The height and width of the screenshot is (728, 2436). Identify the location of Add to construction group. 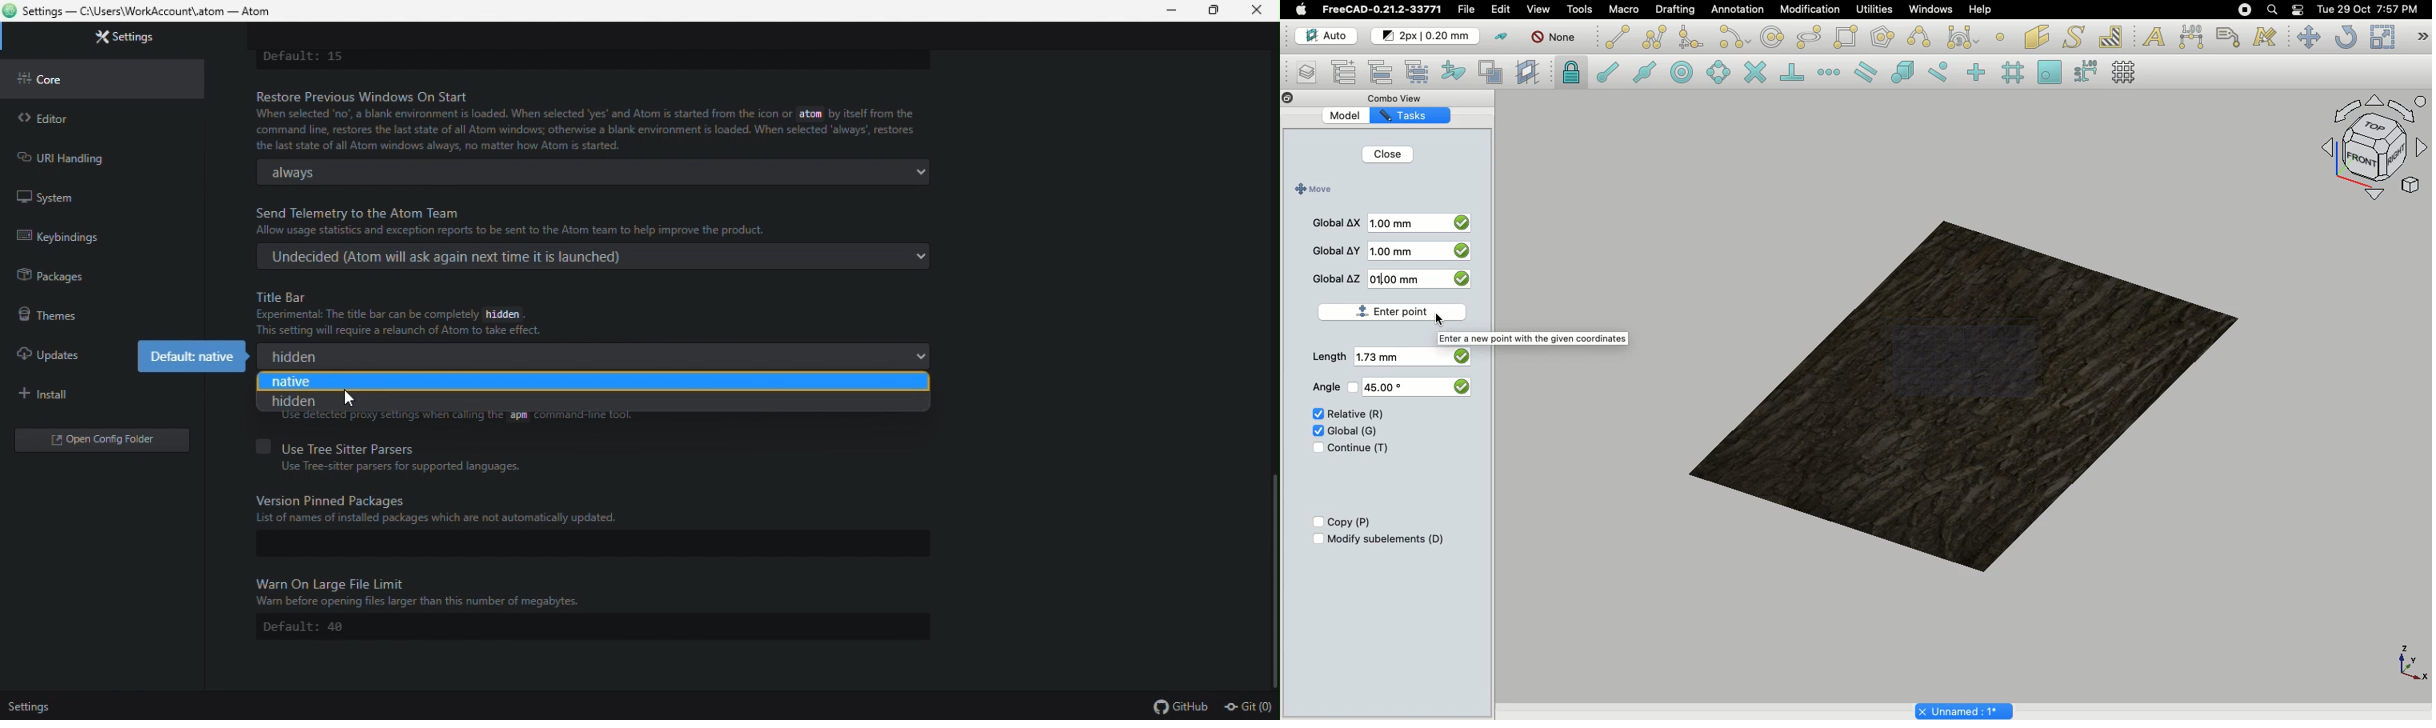
(1454, 70).